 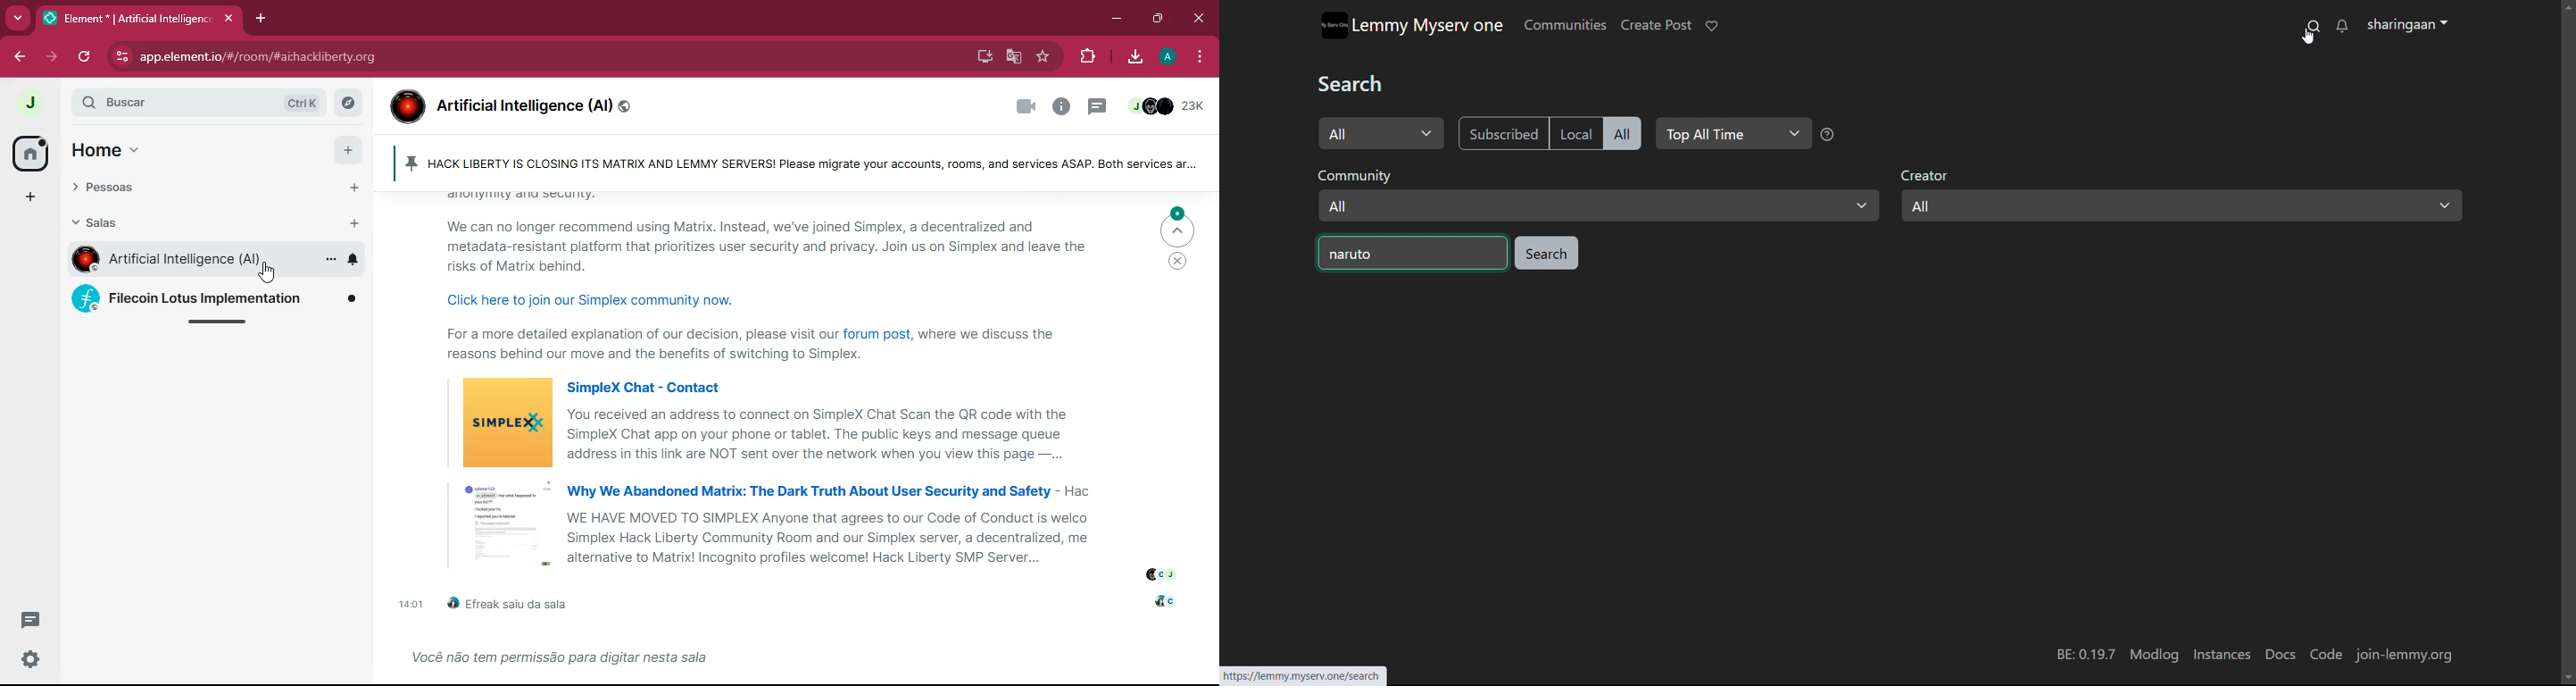 I want to click on notification, so click(x=353, y=260).